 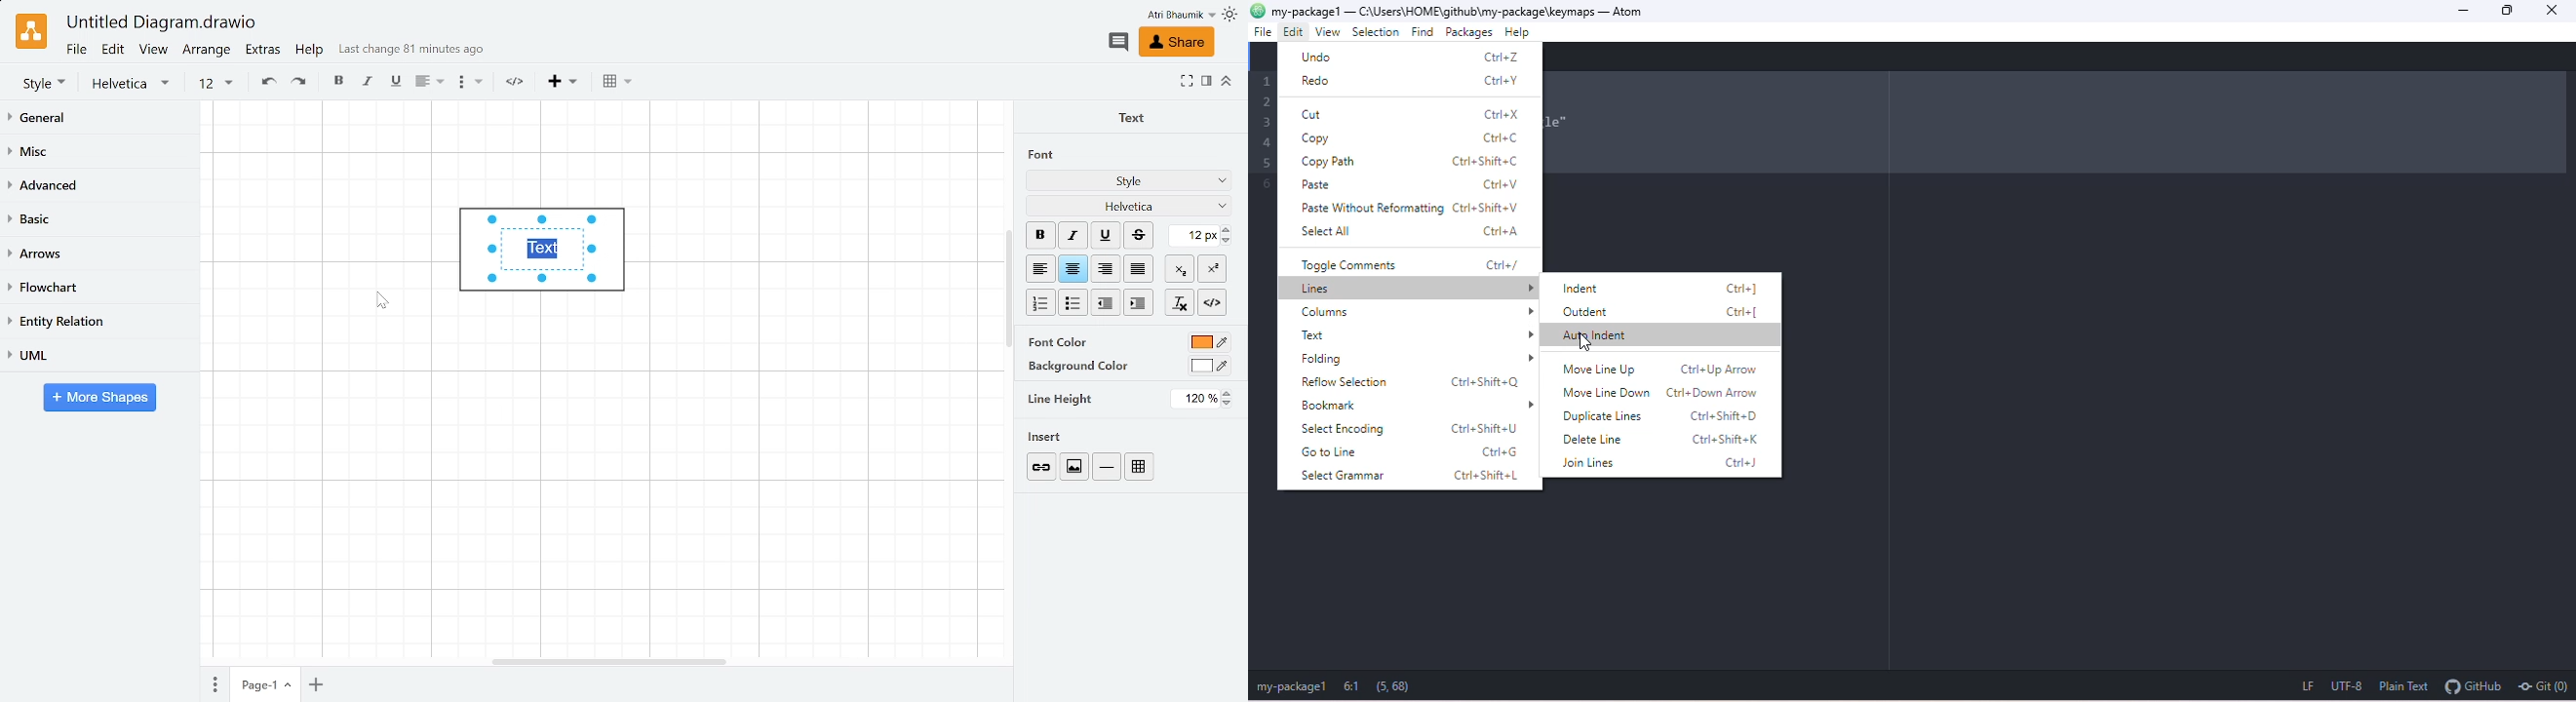 What do you see at coordinates (2349, 688) in the screenshot?
I see `utf 8` at bounding box center [2349, 688].